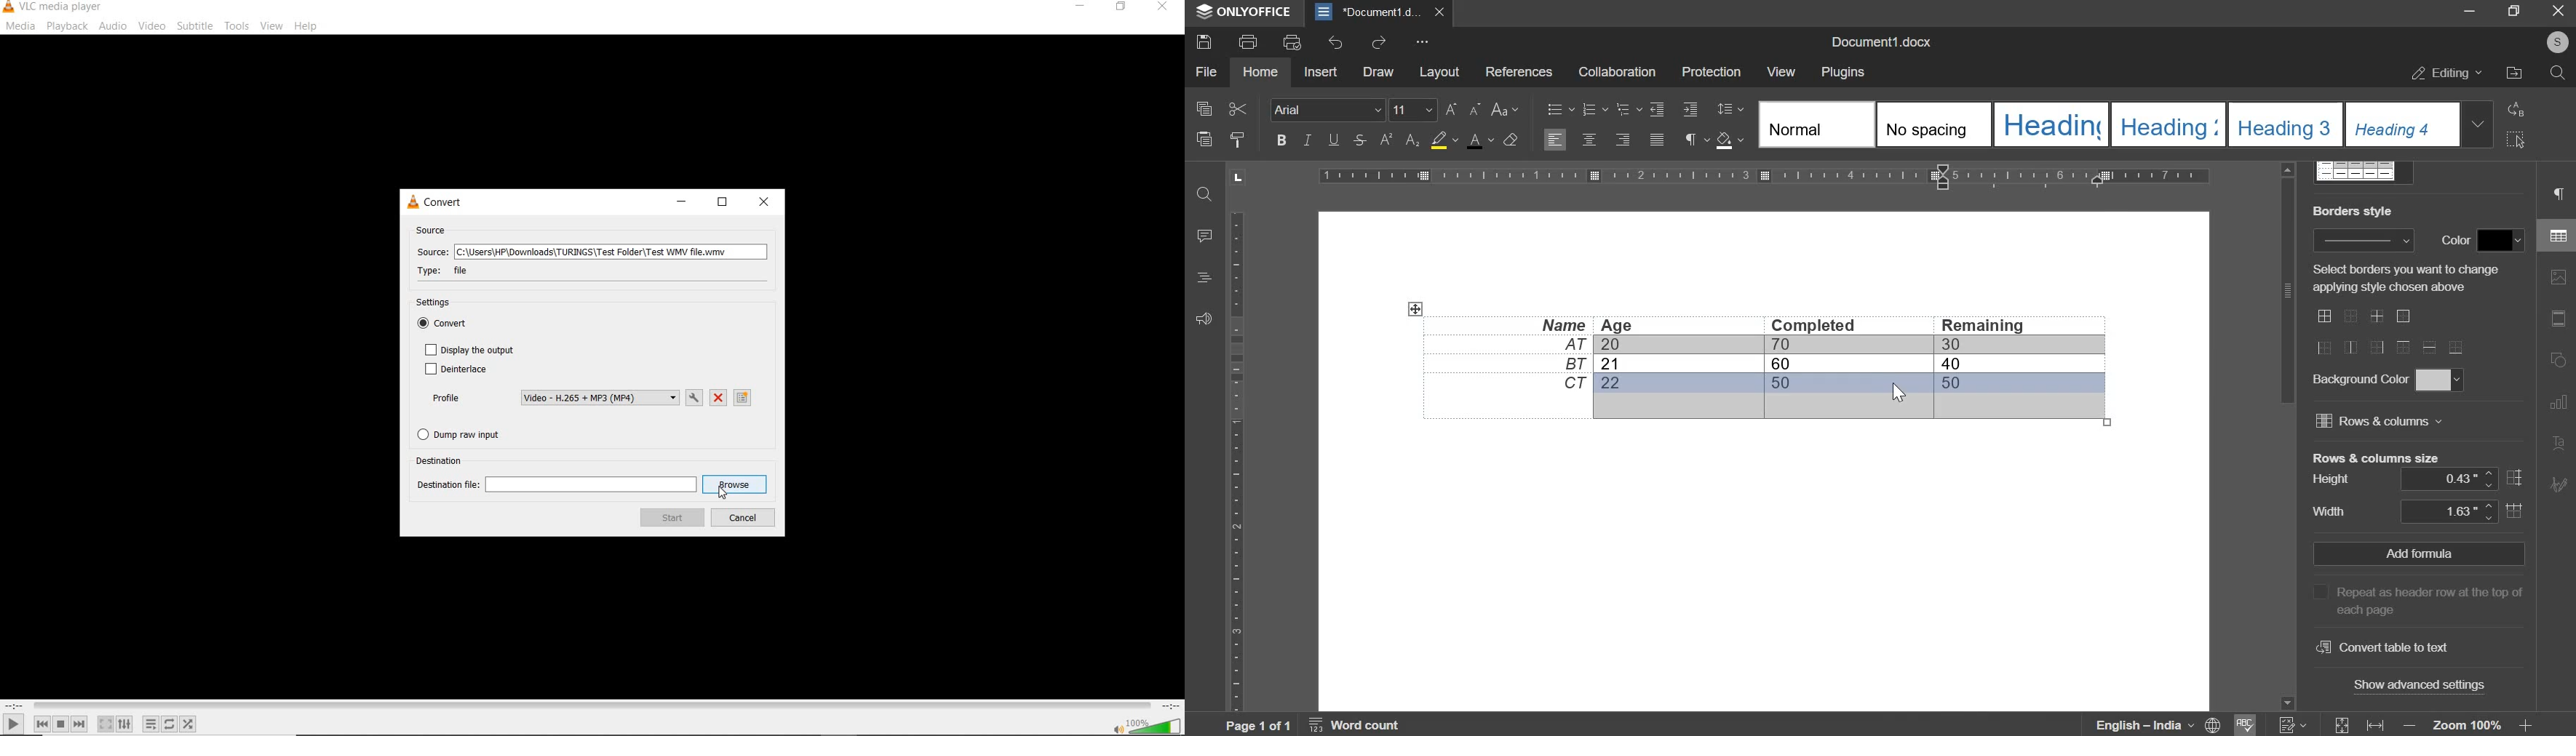  I want to click on paste, so click(1202, 139).